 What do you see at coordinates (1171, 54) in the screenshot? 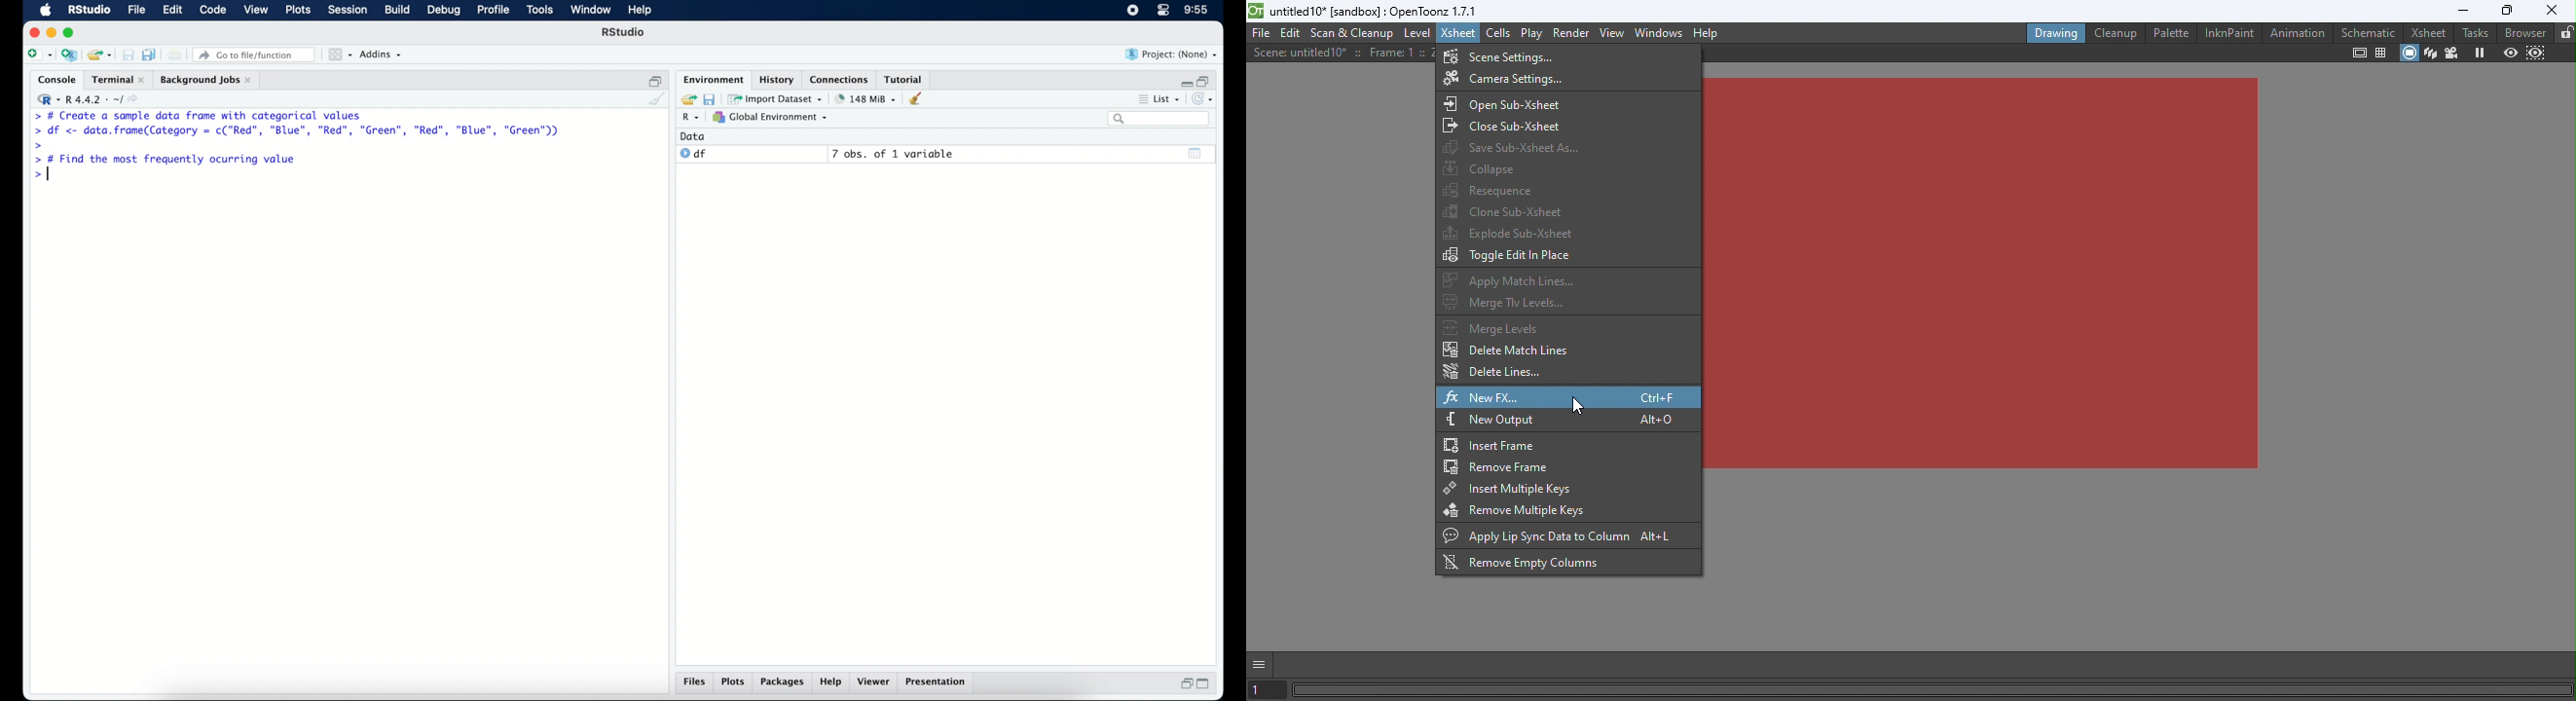
I see `project (none)` at bounding box center [1171, 54].